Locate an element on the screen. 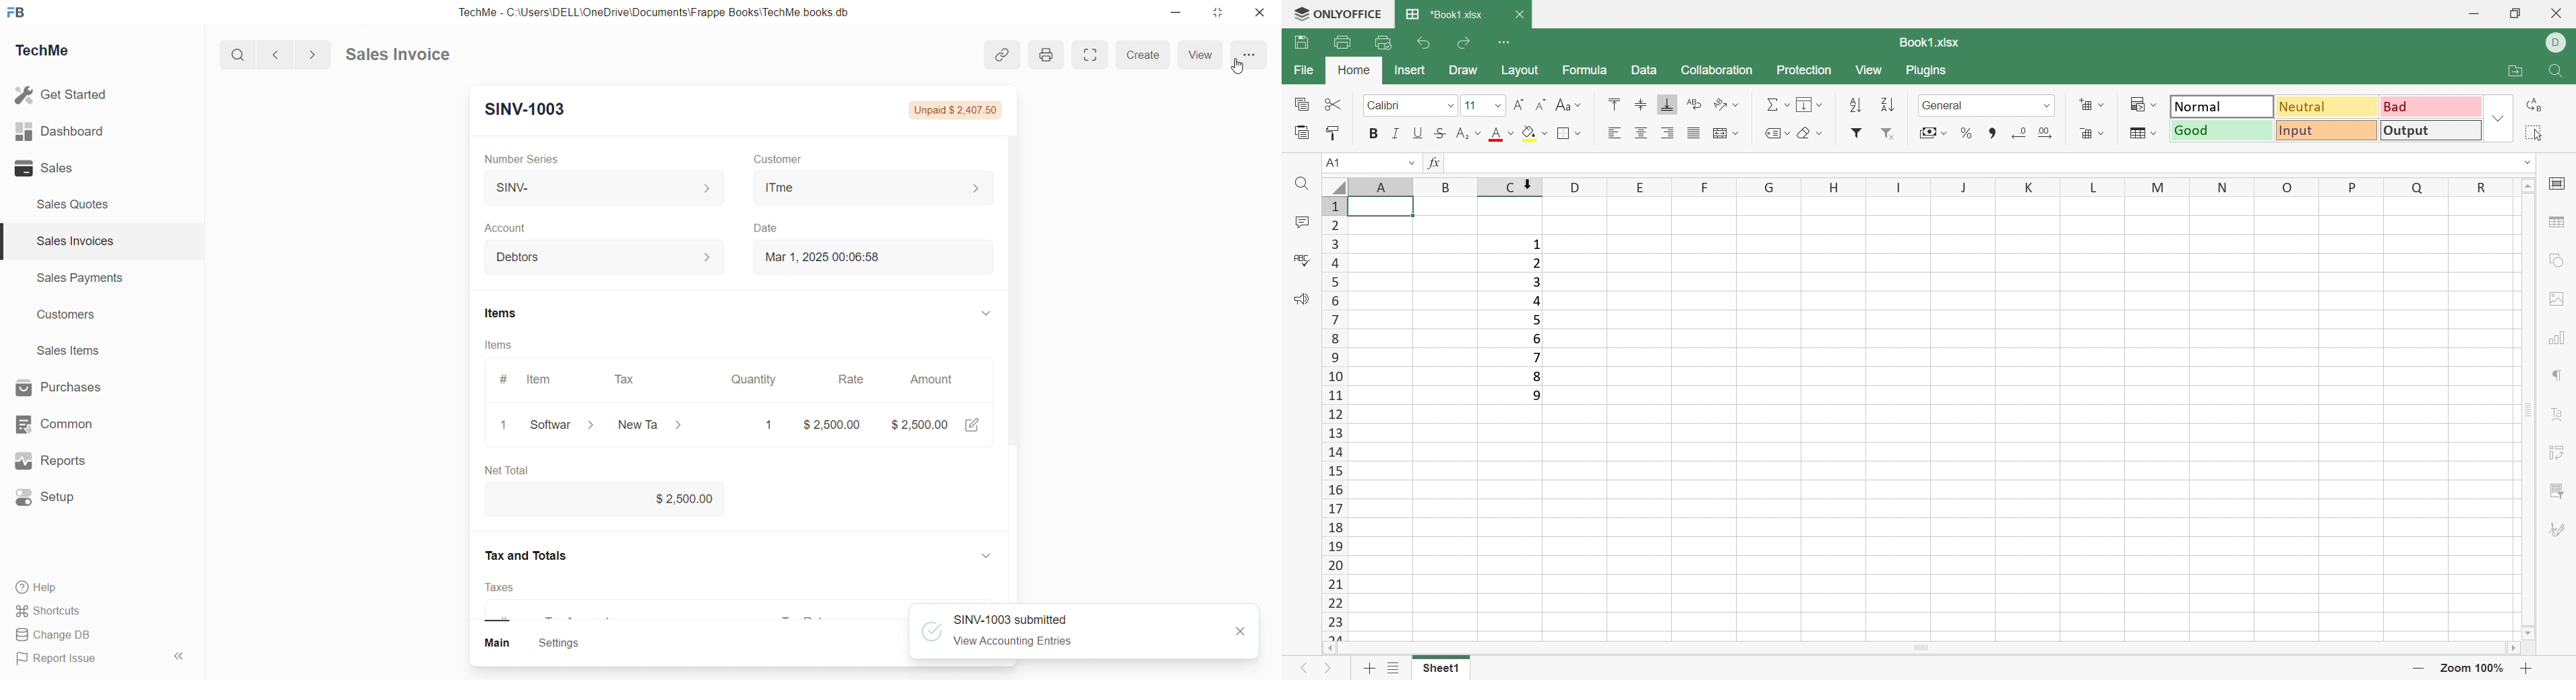 This screenshot has height=700, width=2576. Chart settings is located at coordinates (2560, 339).